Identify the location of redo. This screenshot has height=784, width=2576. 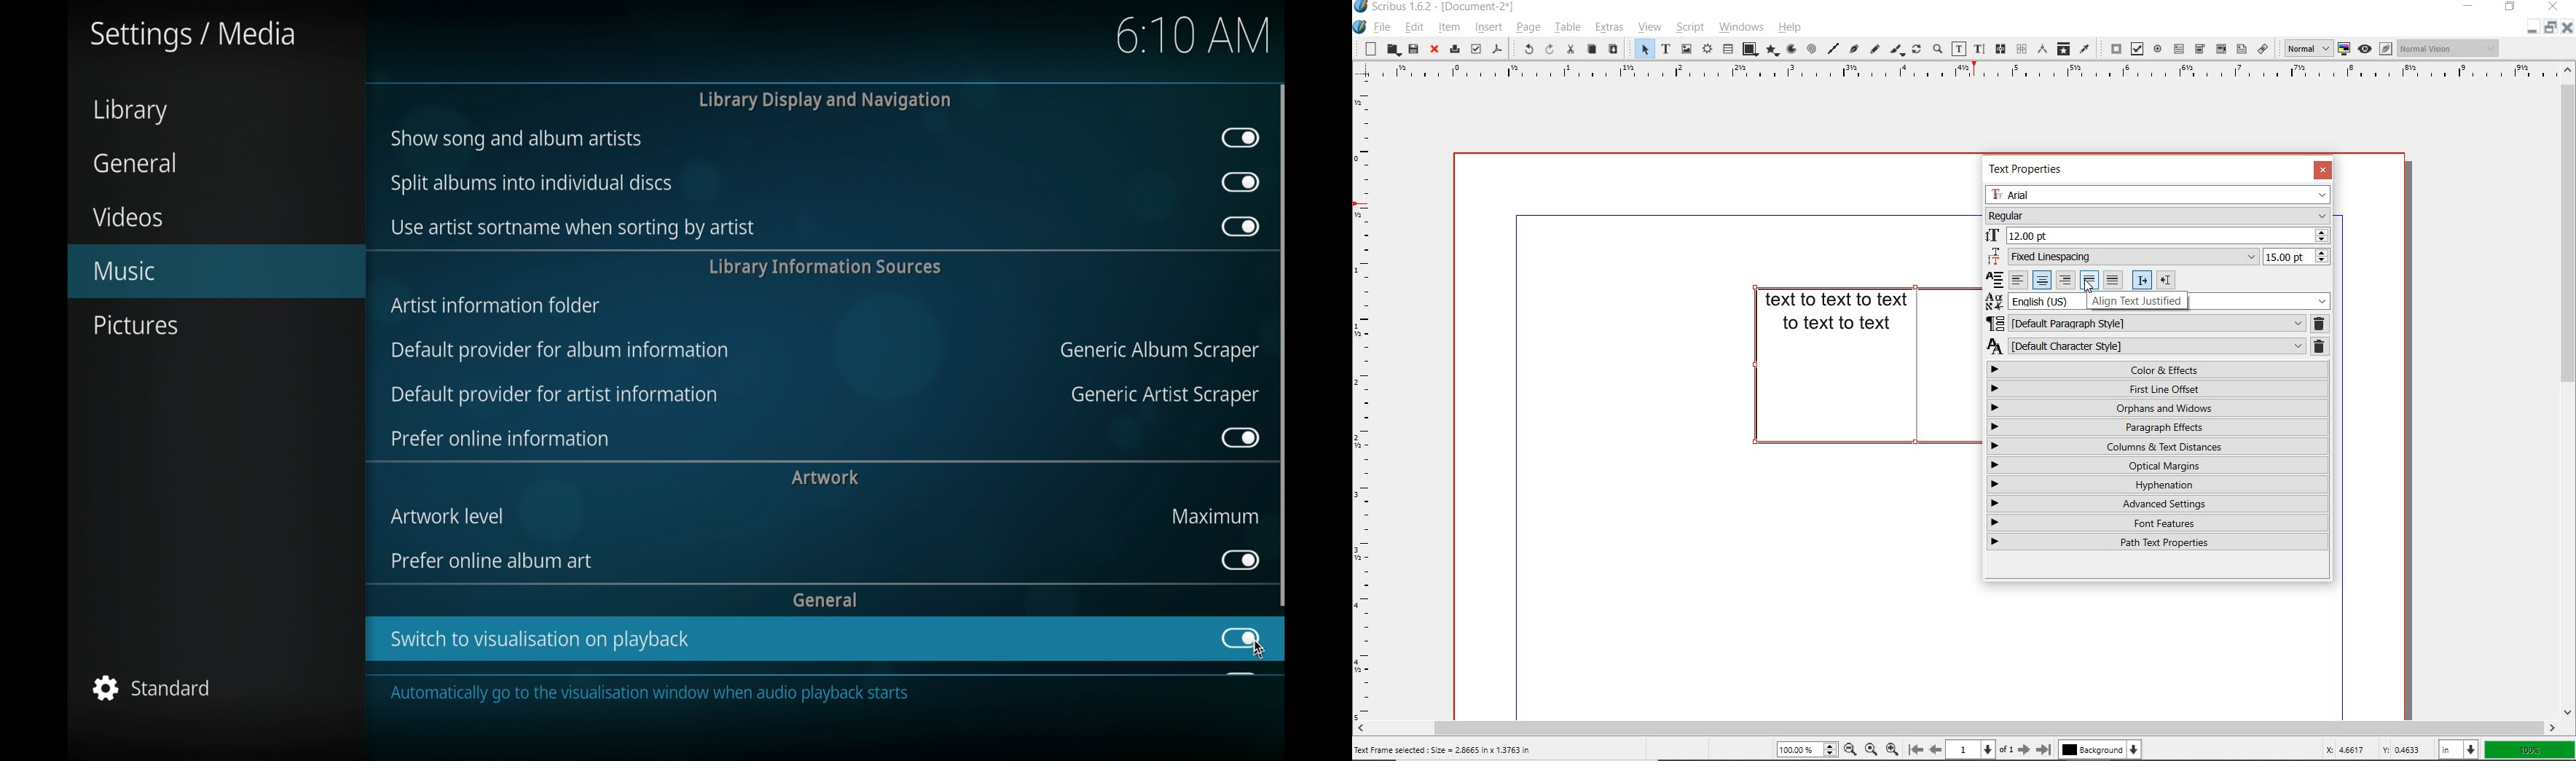
(1548, 49).